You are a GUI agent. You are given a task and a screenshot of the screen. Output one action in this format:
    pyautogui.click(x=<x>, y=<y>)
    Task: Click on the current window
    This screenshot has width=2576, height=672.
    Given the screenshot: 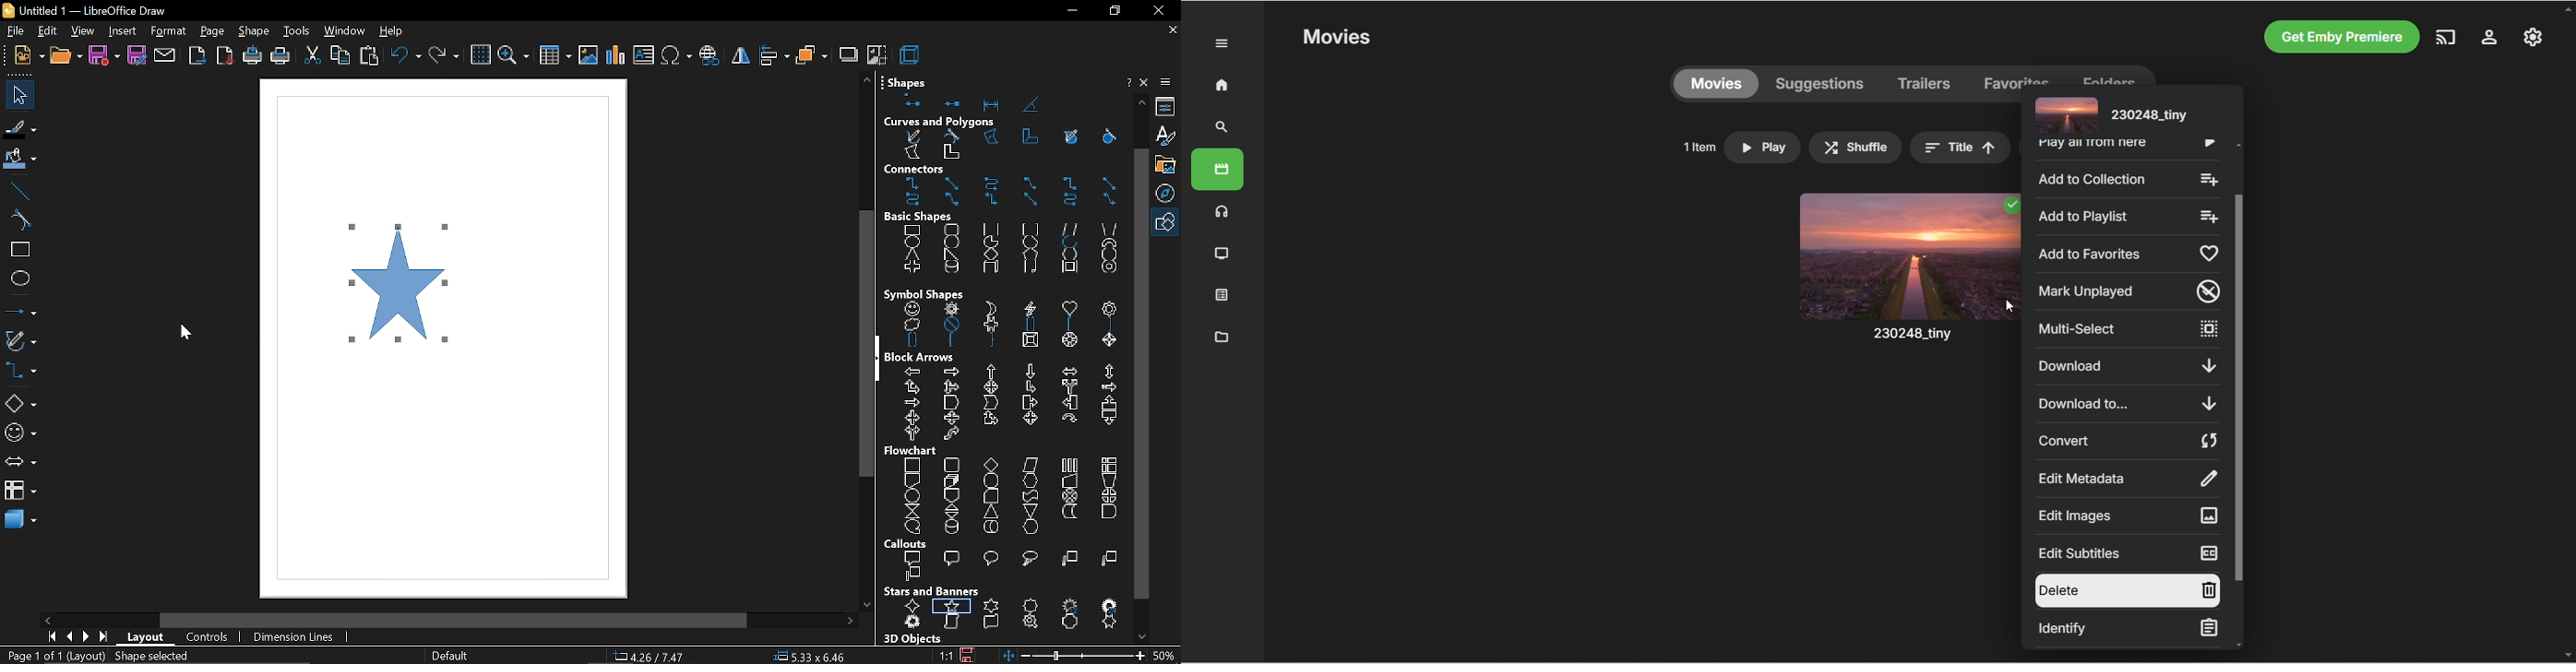 What is the action you would take?
    pyautogui.click(x=83, y=10)
    